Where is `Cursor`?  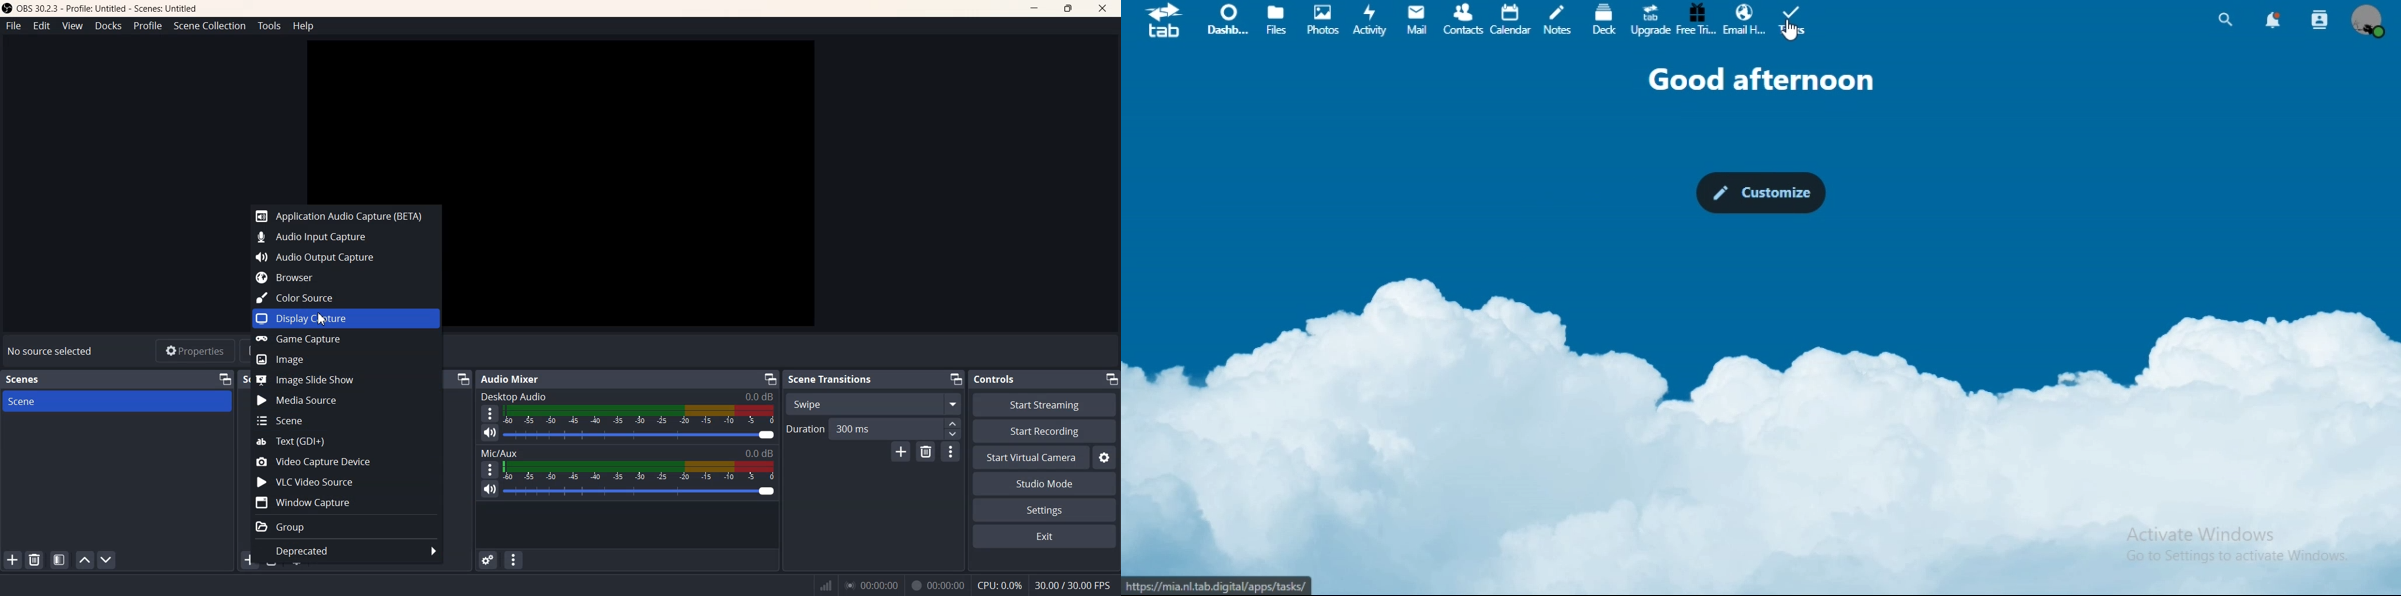
Cursor is located at coordinates (323, 318).